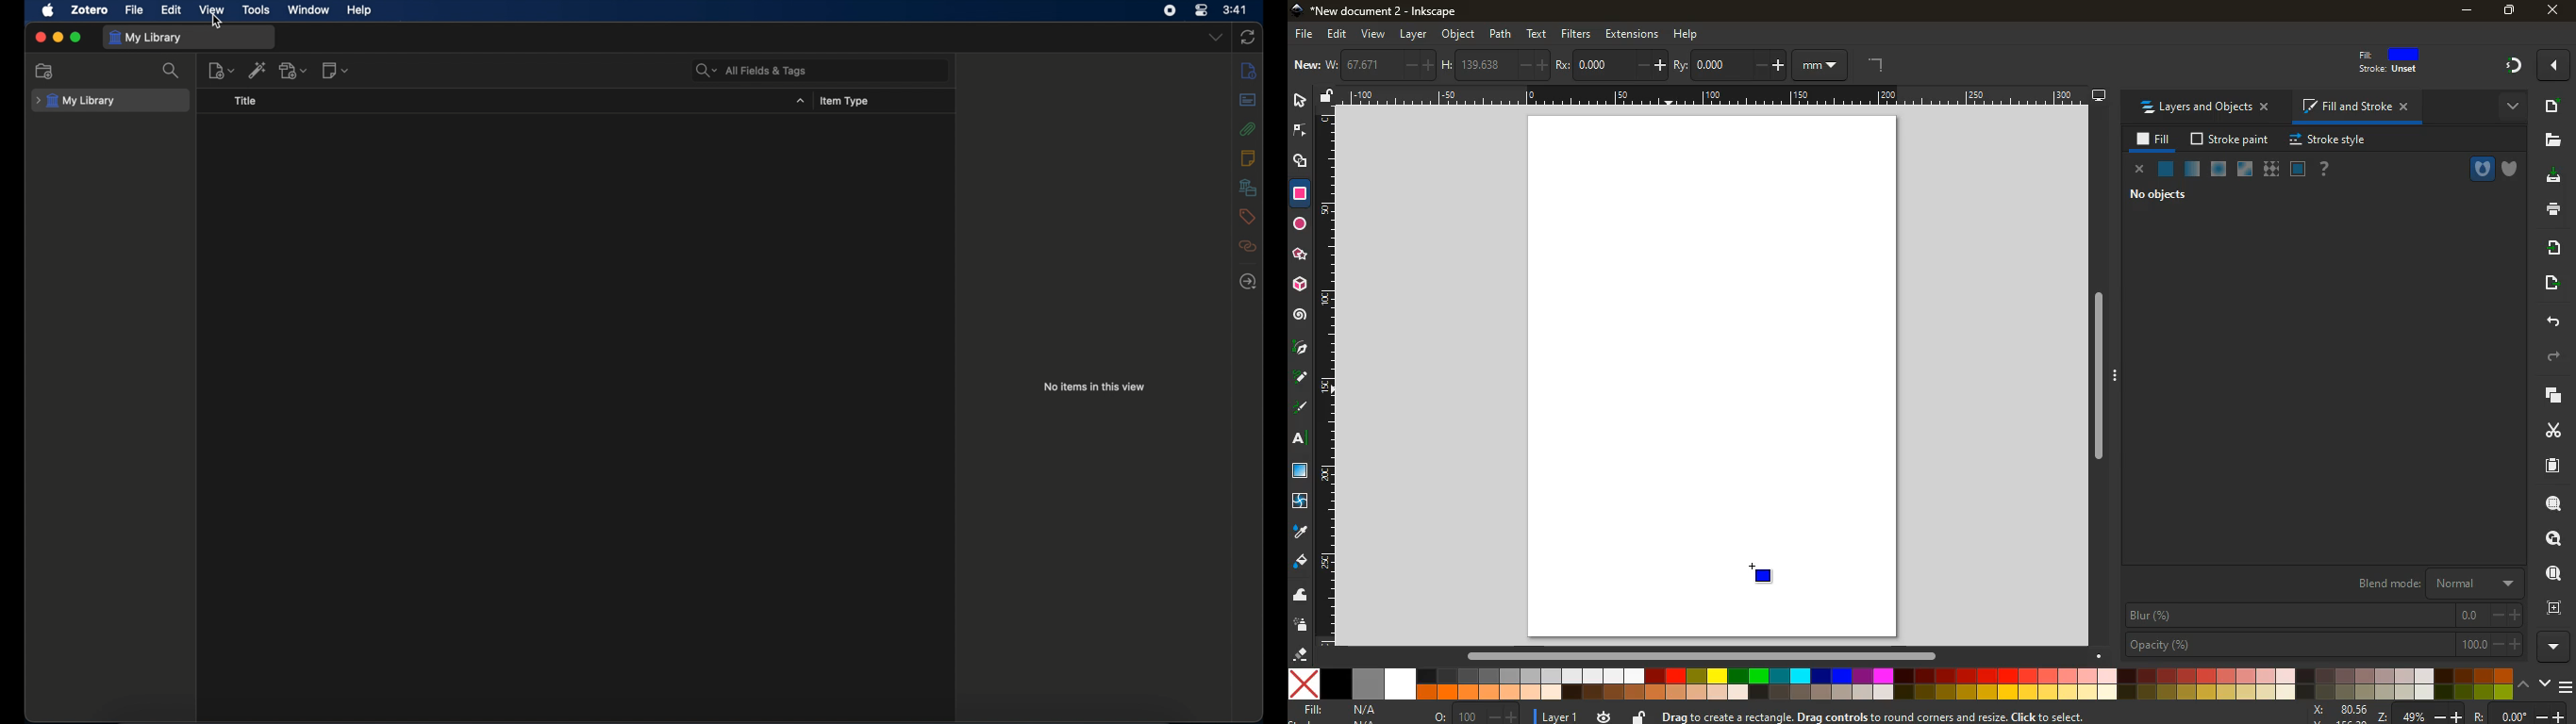  What do you see at coordinates (846, 101) in the screenshot?
I see `item type` at bounding box center [846, 101].